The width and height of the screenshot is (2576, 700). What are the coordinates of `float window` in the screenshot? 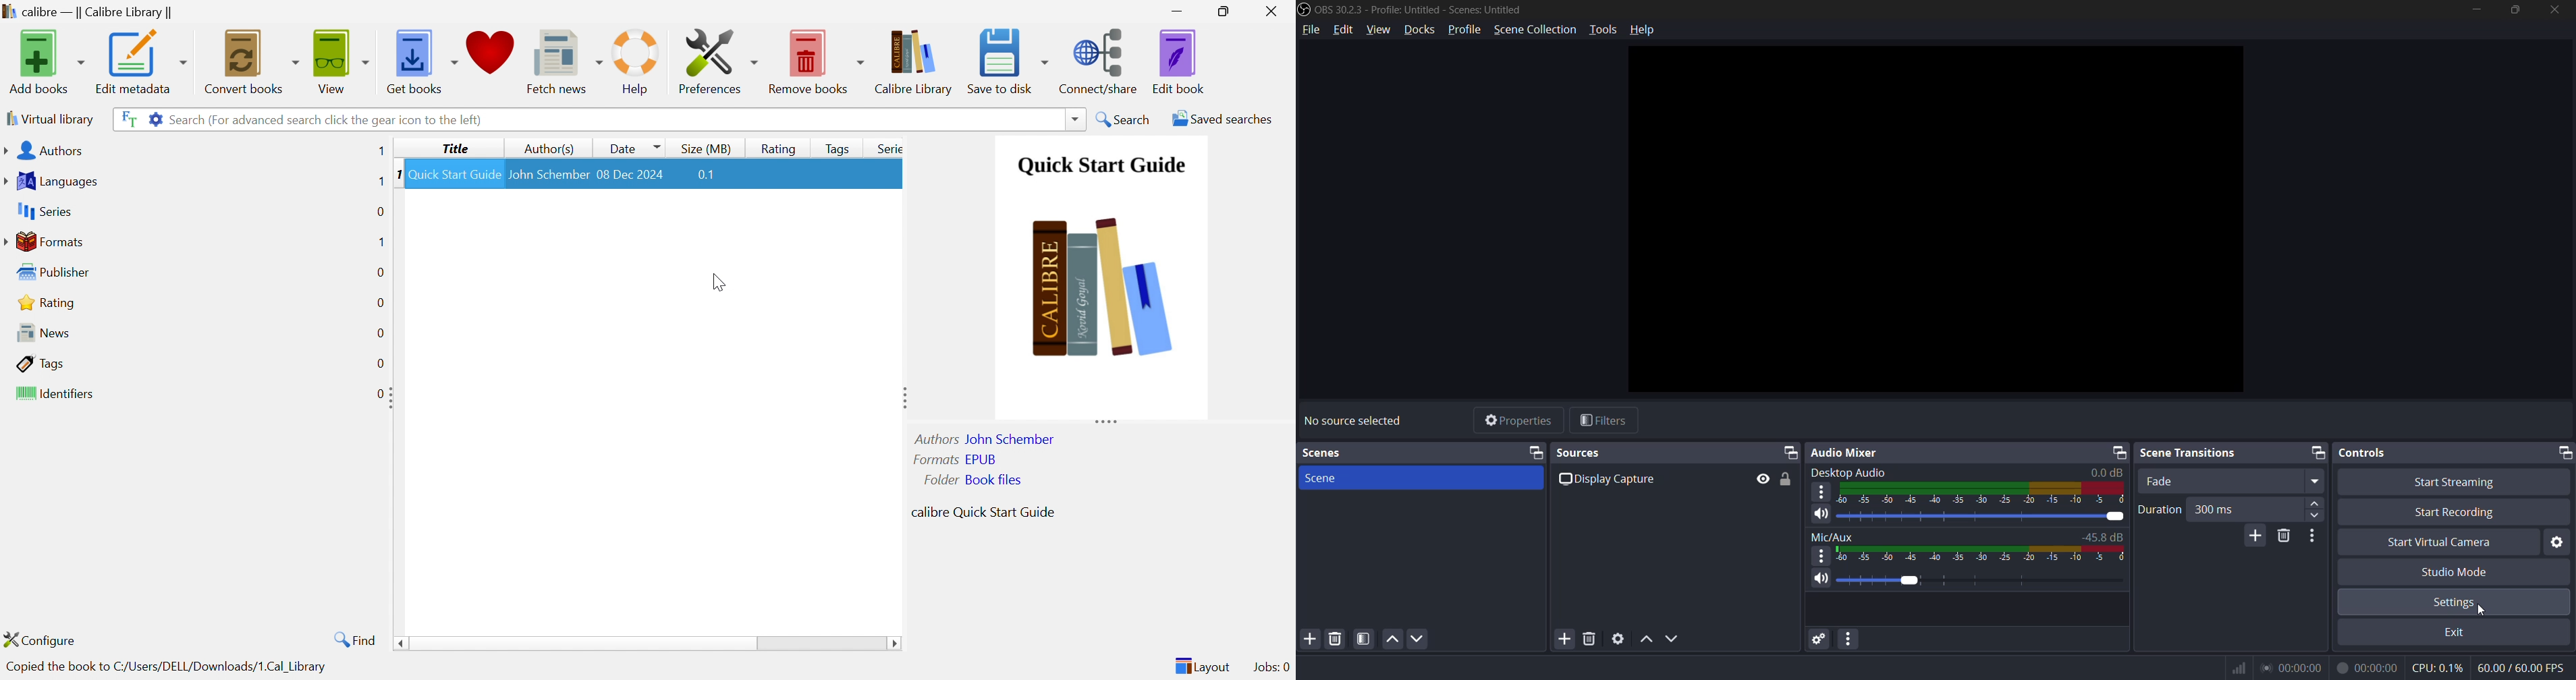 It's located at (2317, 452).